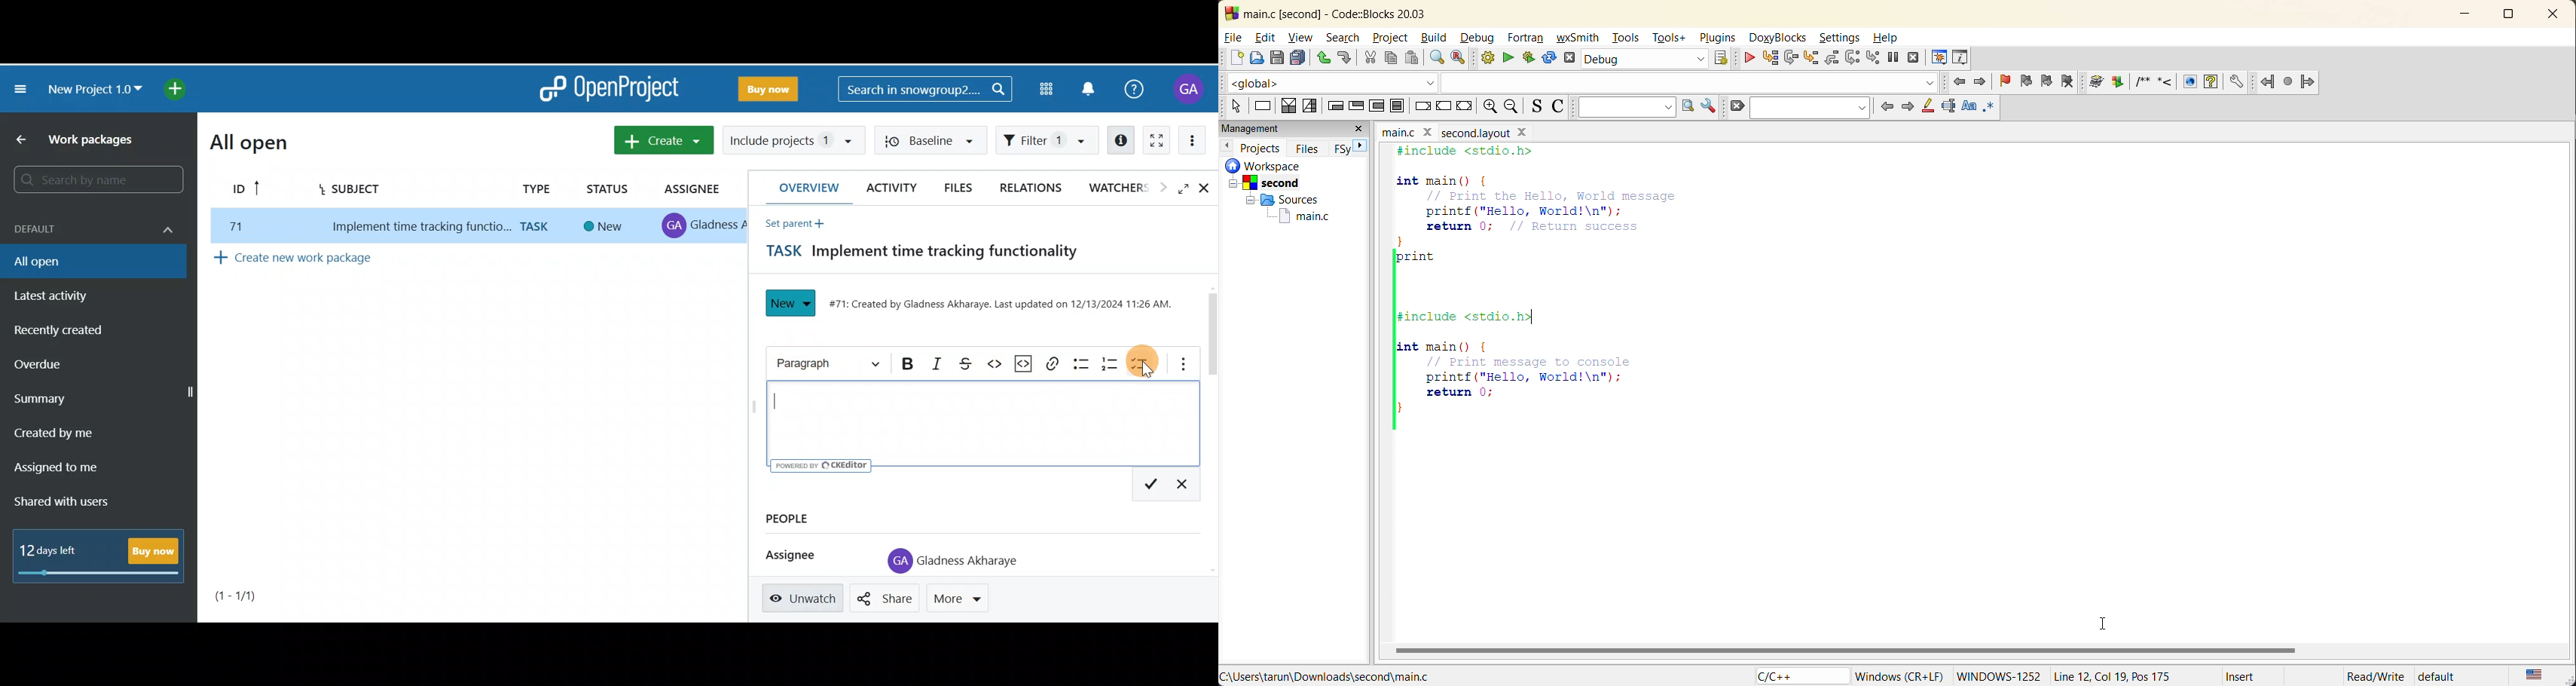 Image resolution: width=2576 pixels, height=700 pixels. I want to click on Create new work package, so click(326, 260).